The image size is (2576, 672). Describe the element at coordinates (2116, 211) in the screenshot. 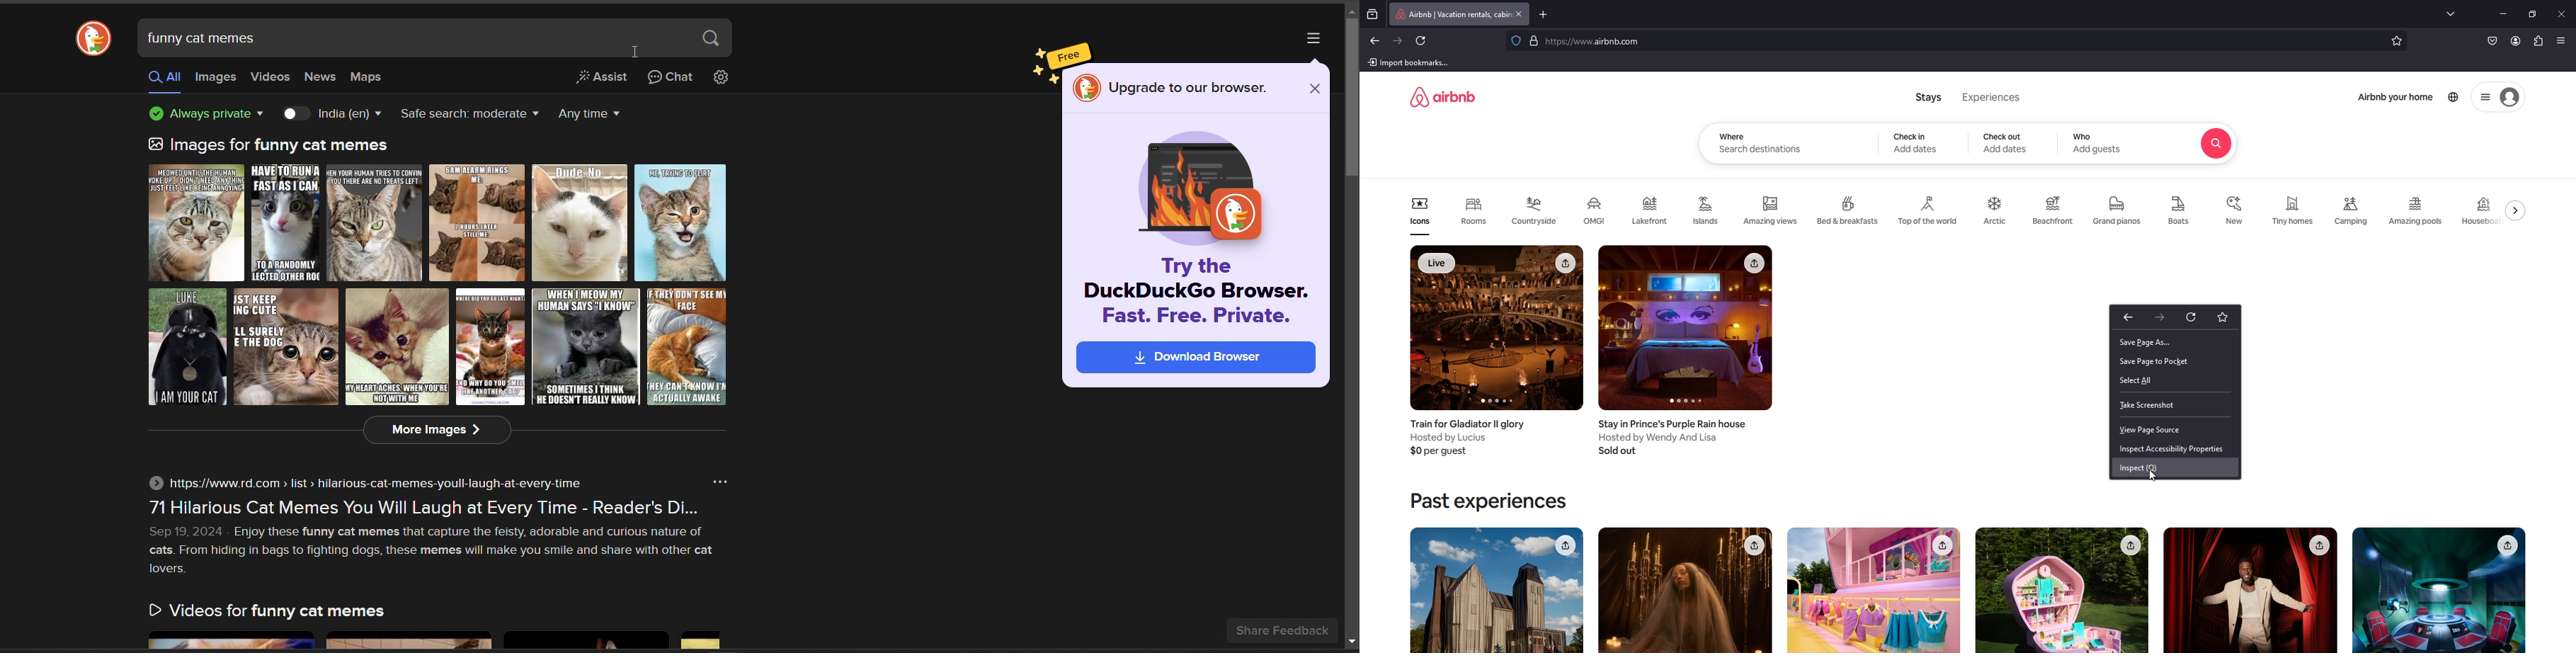

I see `grand pianos ` at that location.